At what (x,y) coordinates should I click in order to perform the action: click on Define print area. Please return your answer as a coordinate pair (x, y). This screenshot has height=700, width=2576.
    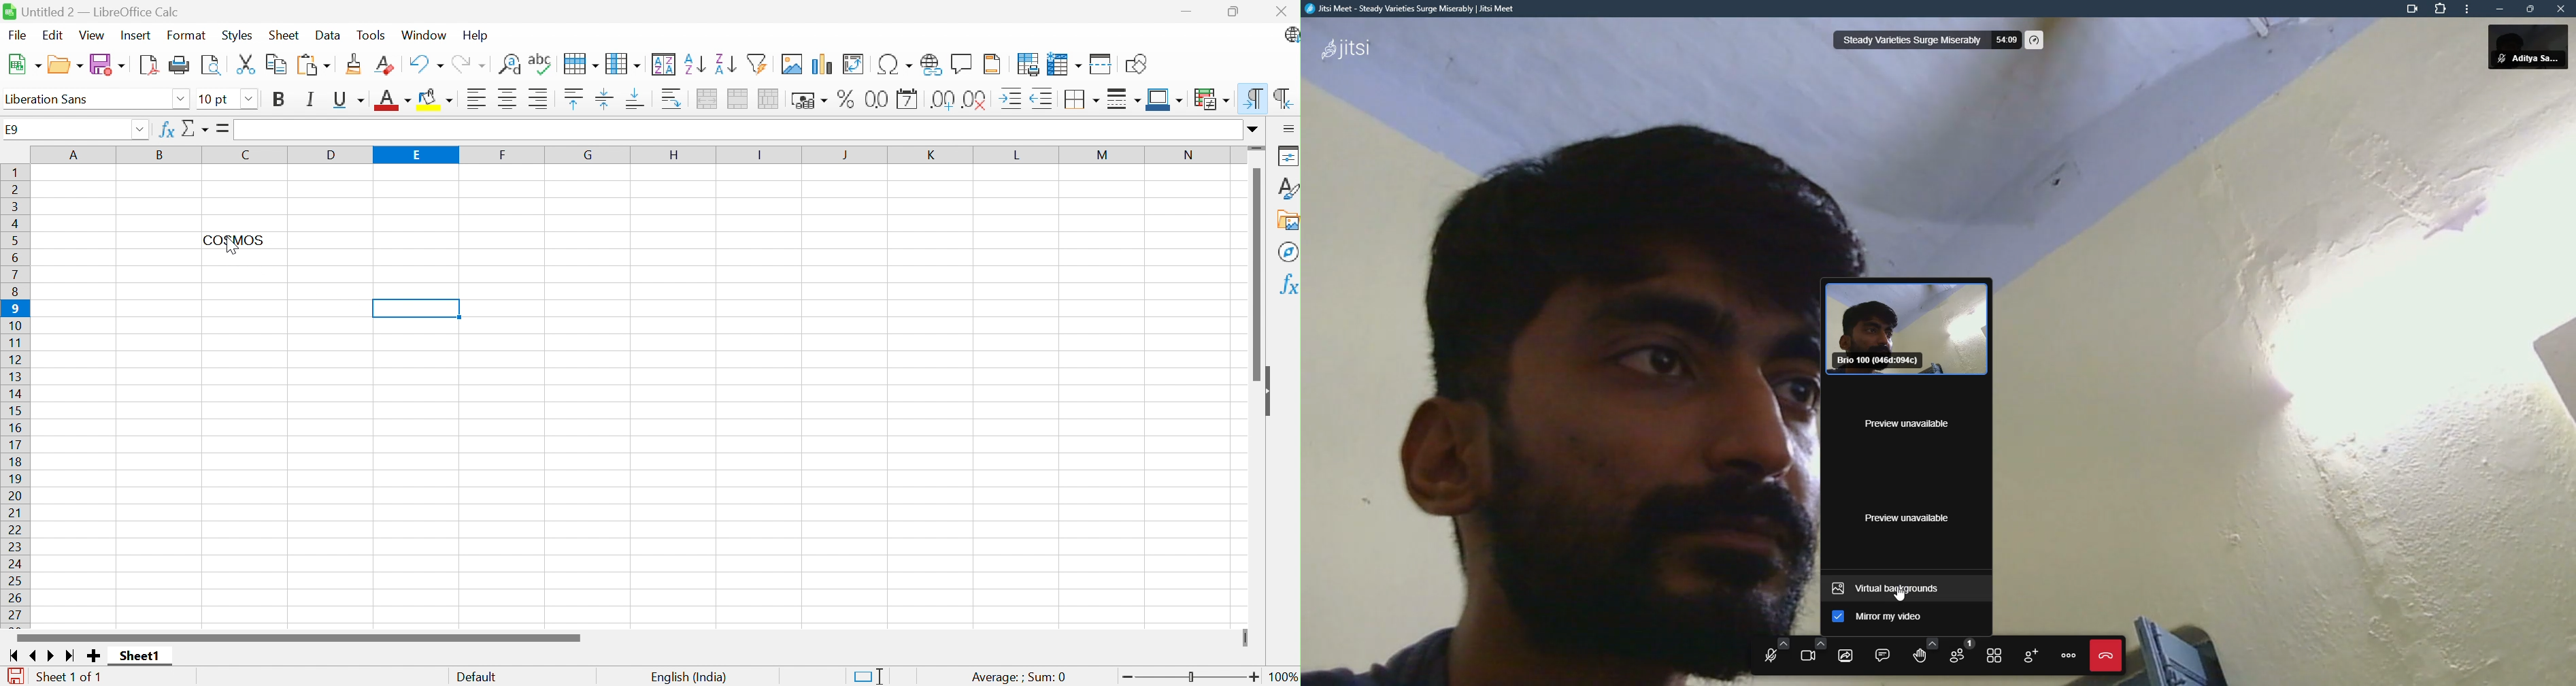
    Looking at the image, I should click on (1028, 65).